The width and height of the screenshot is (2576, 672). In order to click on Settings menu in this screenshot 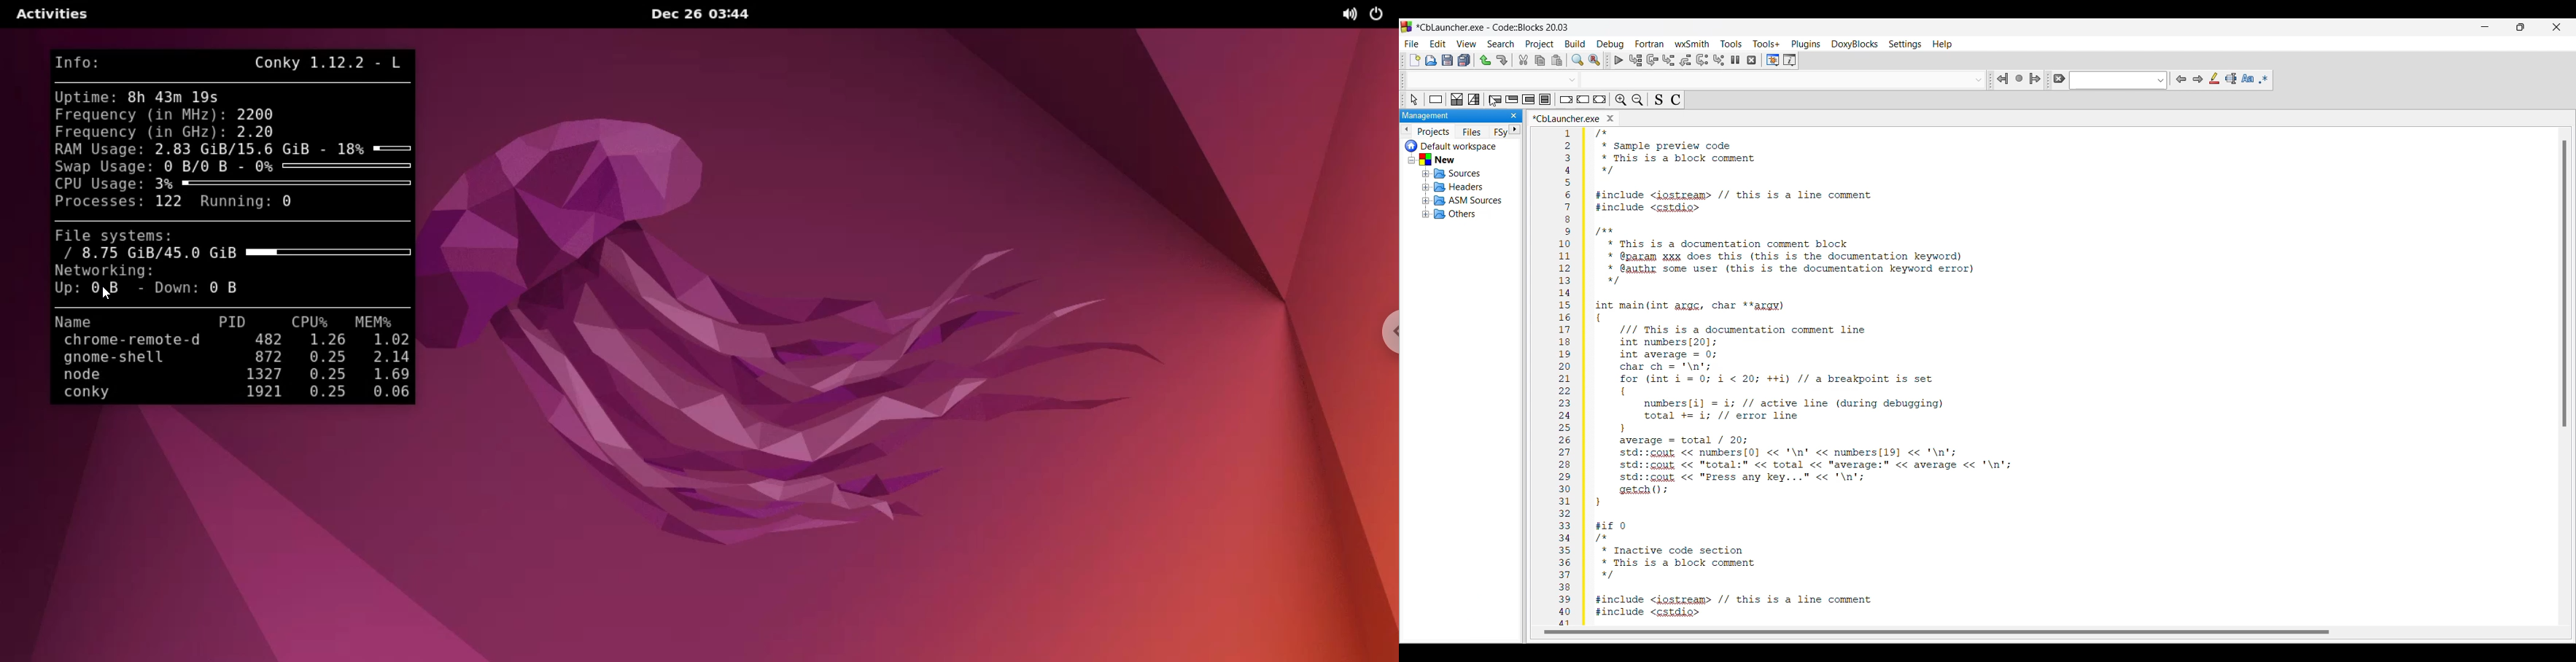, I will do `click(1905, 44)`.